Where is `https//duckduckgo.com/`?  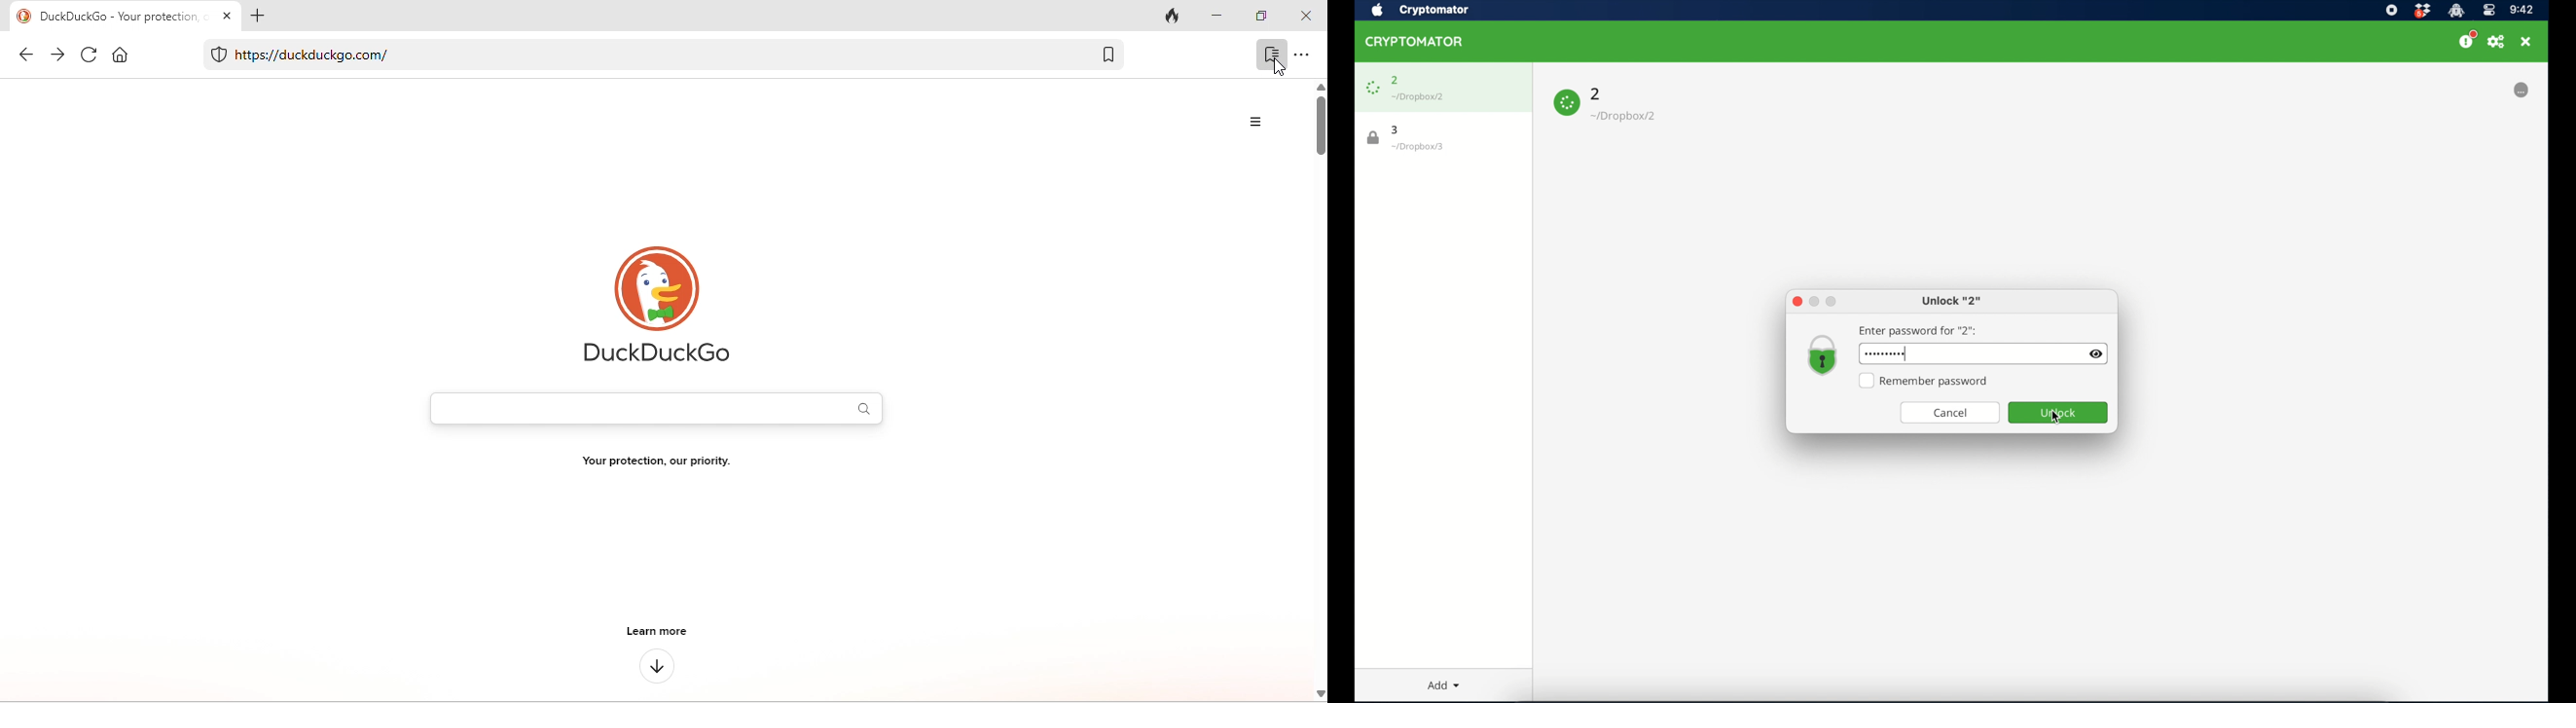 https//duckduckgo.com/ is located at coordinates (644, 56).